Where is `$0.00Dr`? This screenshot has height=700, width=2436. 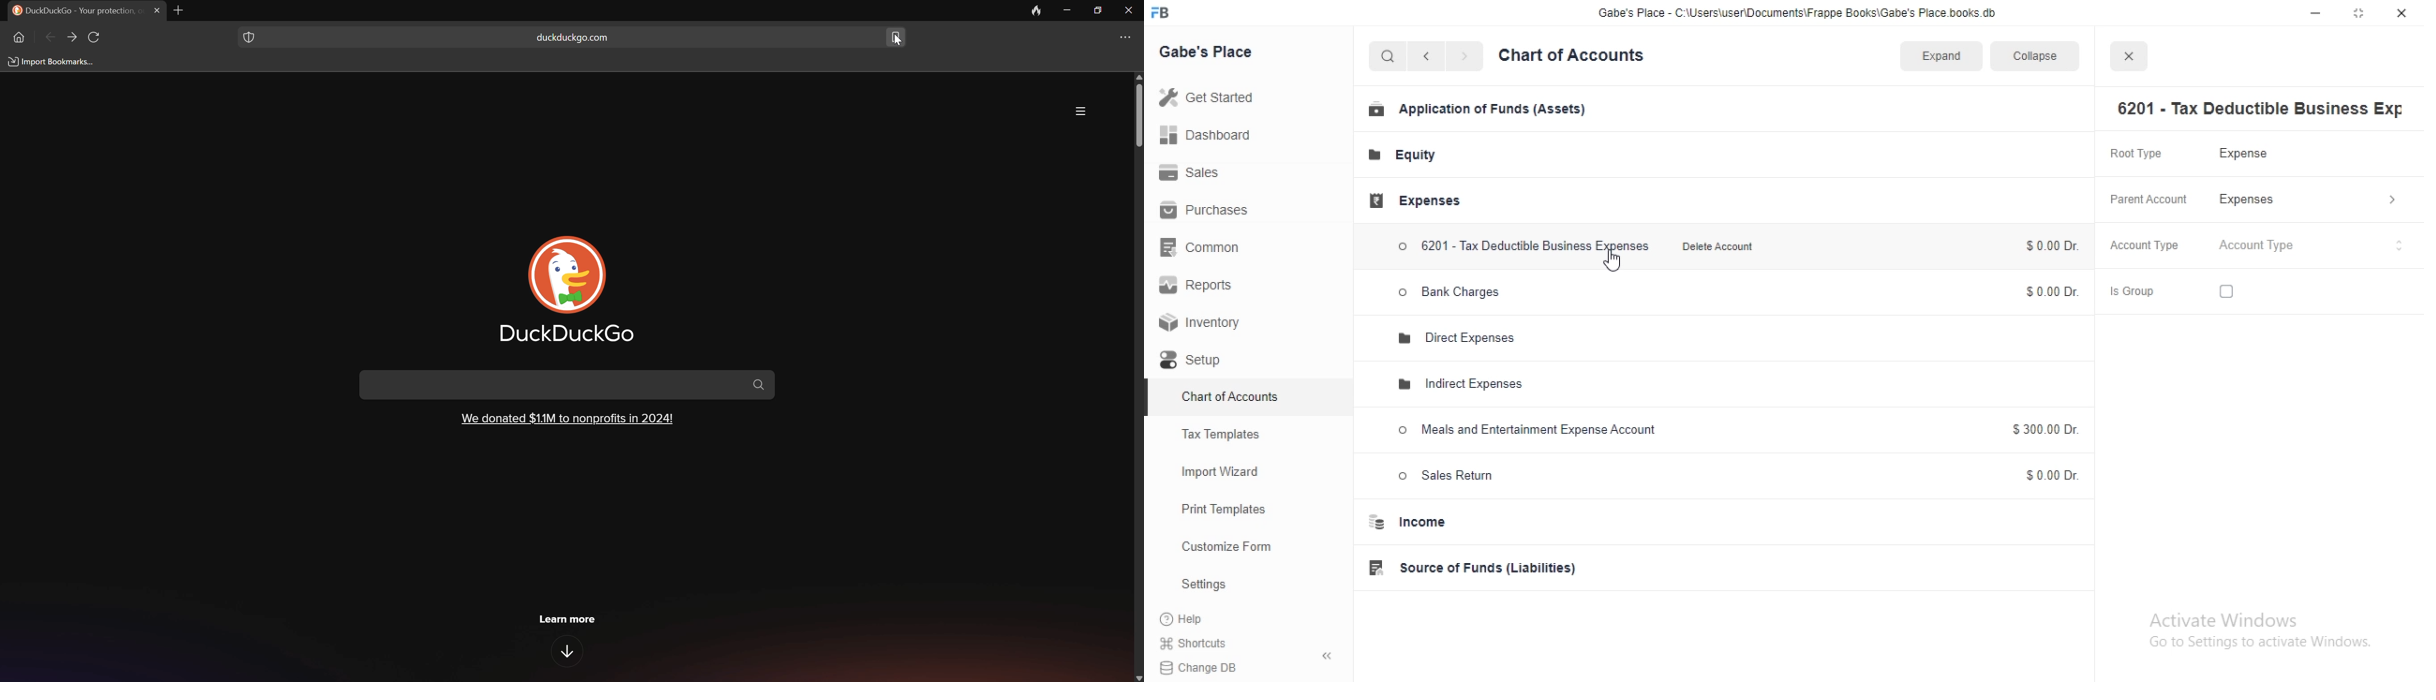
$0.00Dr is located at coordinates (2050, 246).